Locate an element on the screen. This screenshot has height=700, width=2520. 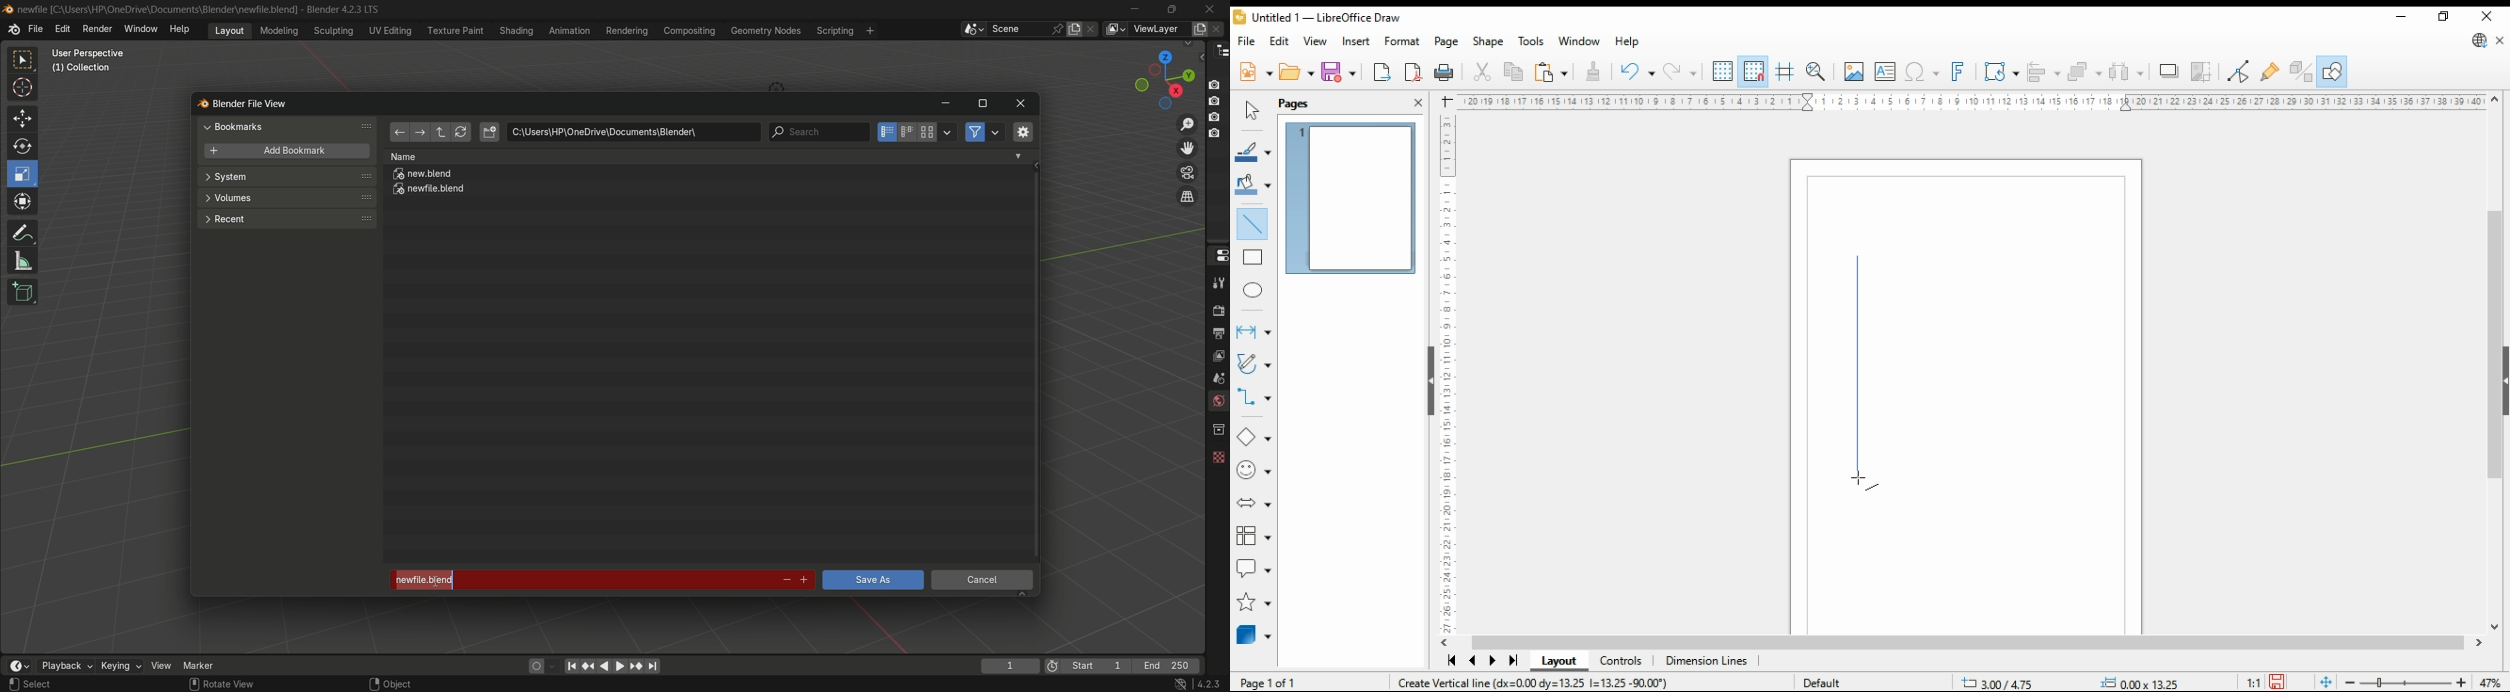
0.00x0.00 is located at coordinates (2143, 683).